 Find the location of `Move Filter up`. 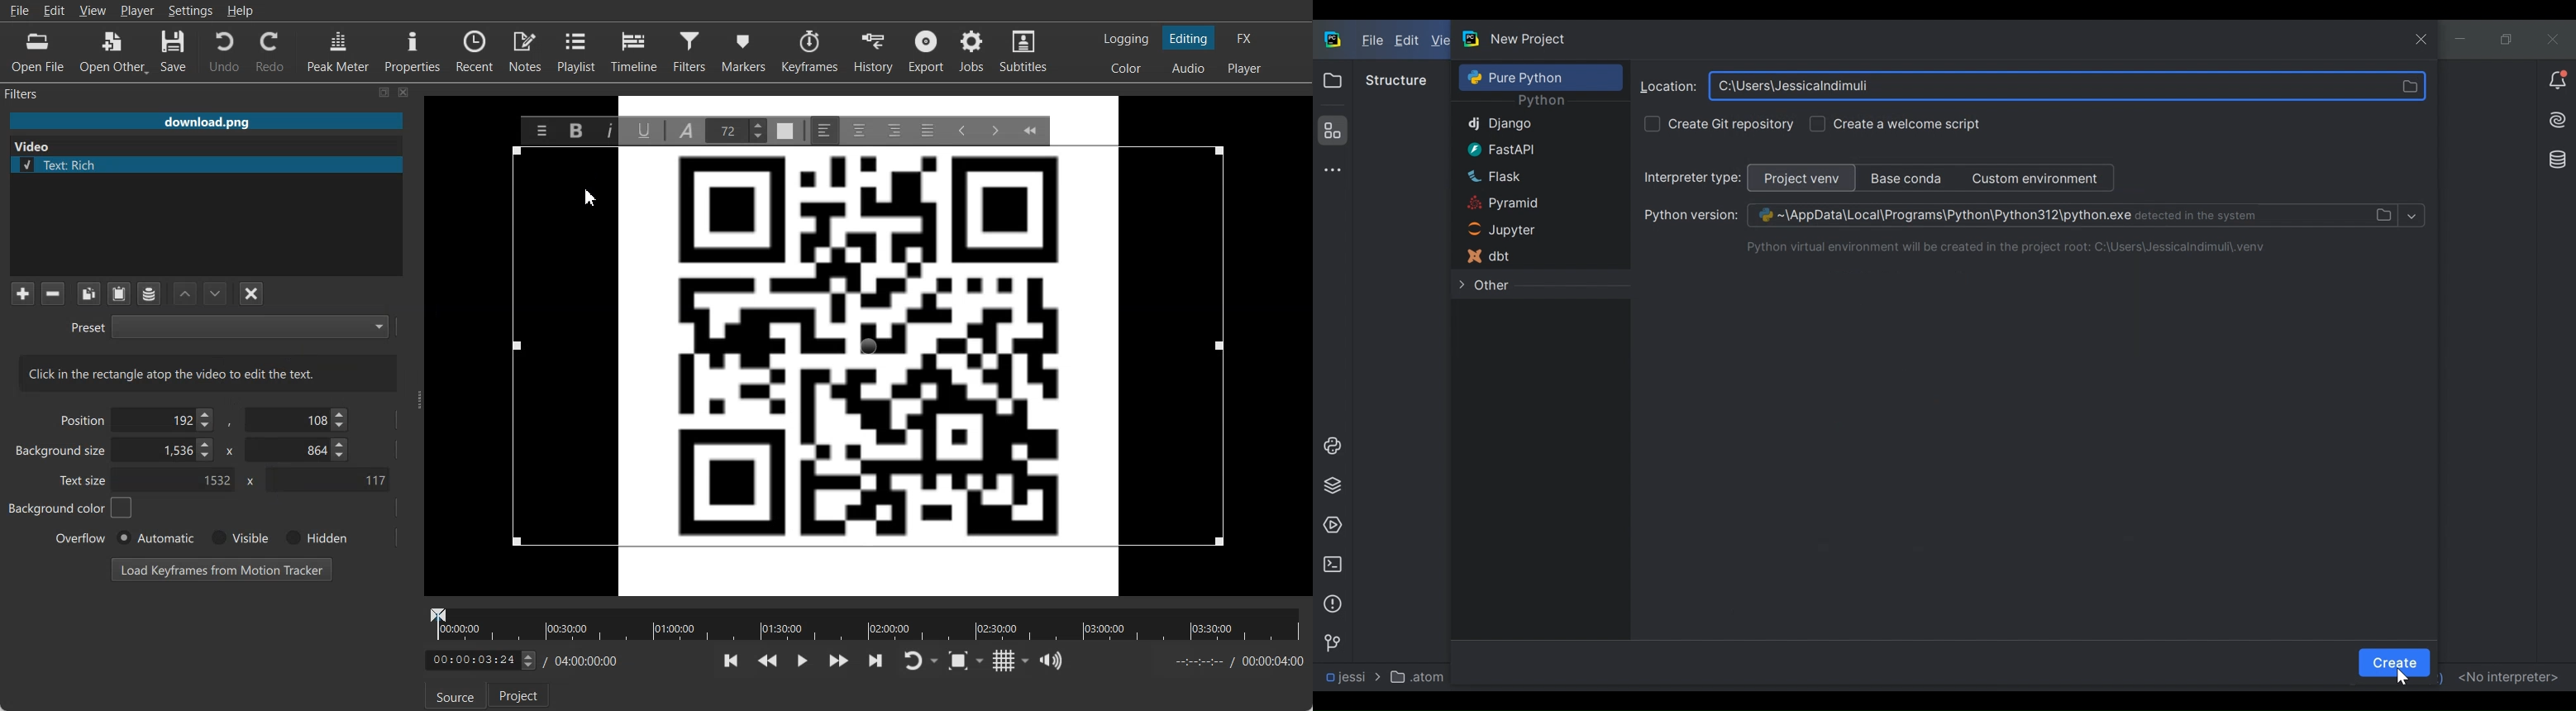

Move Filter up is located at coordinates (185, 294).